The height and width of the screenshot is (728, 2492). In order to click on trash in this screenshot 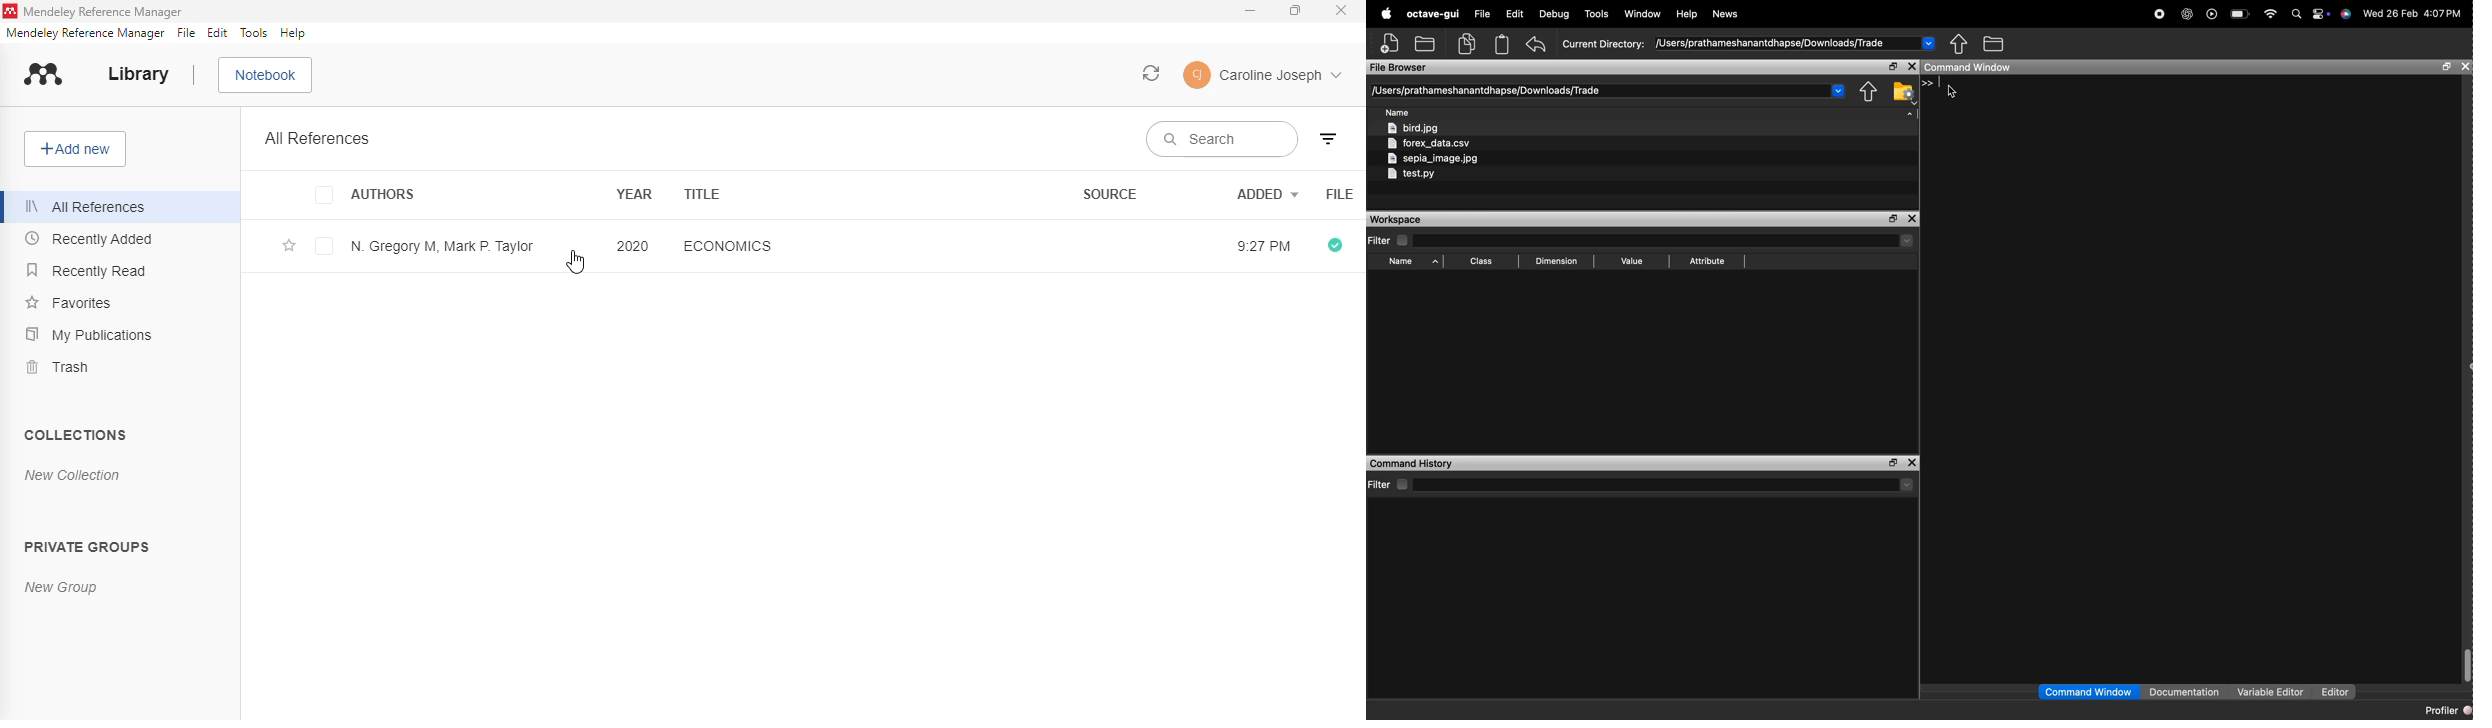, I will do `click(57, 367)`.